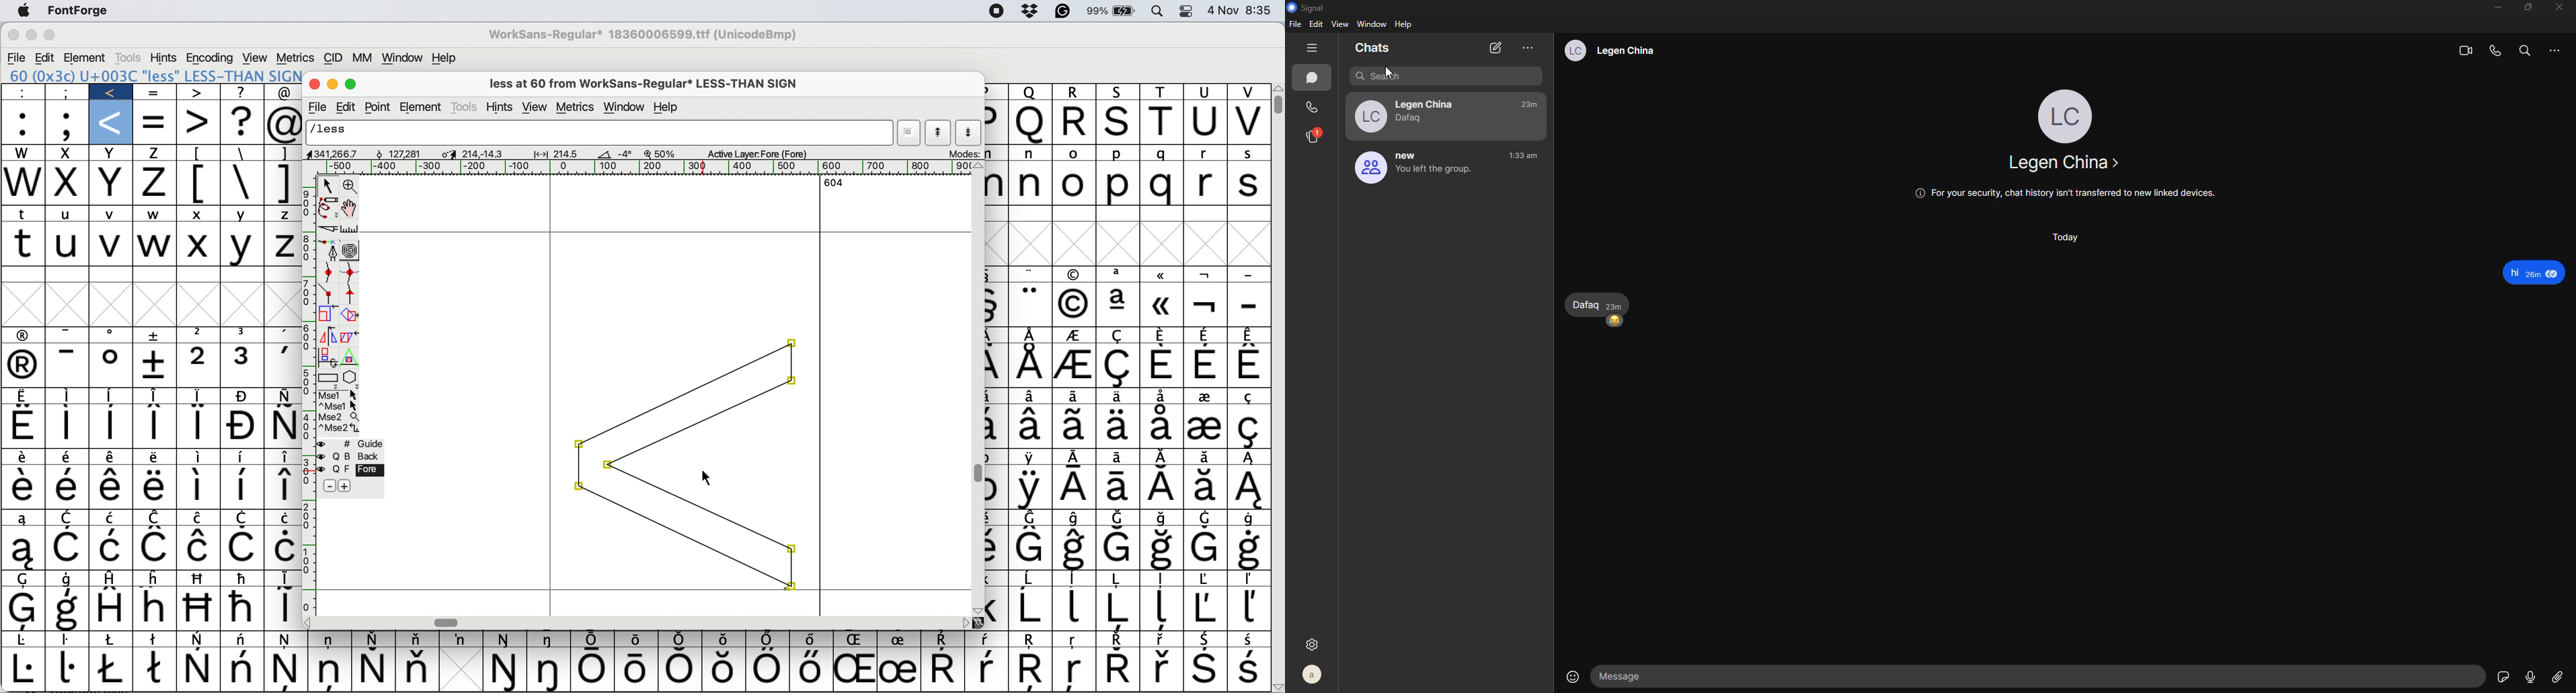 The image size is (2576, 700). Describe the element at coordinates (1369, 169) in the screenshot. I see `profile` at that location.